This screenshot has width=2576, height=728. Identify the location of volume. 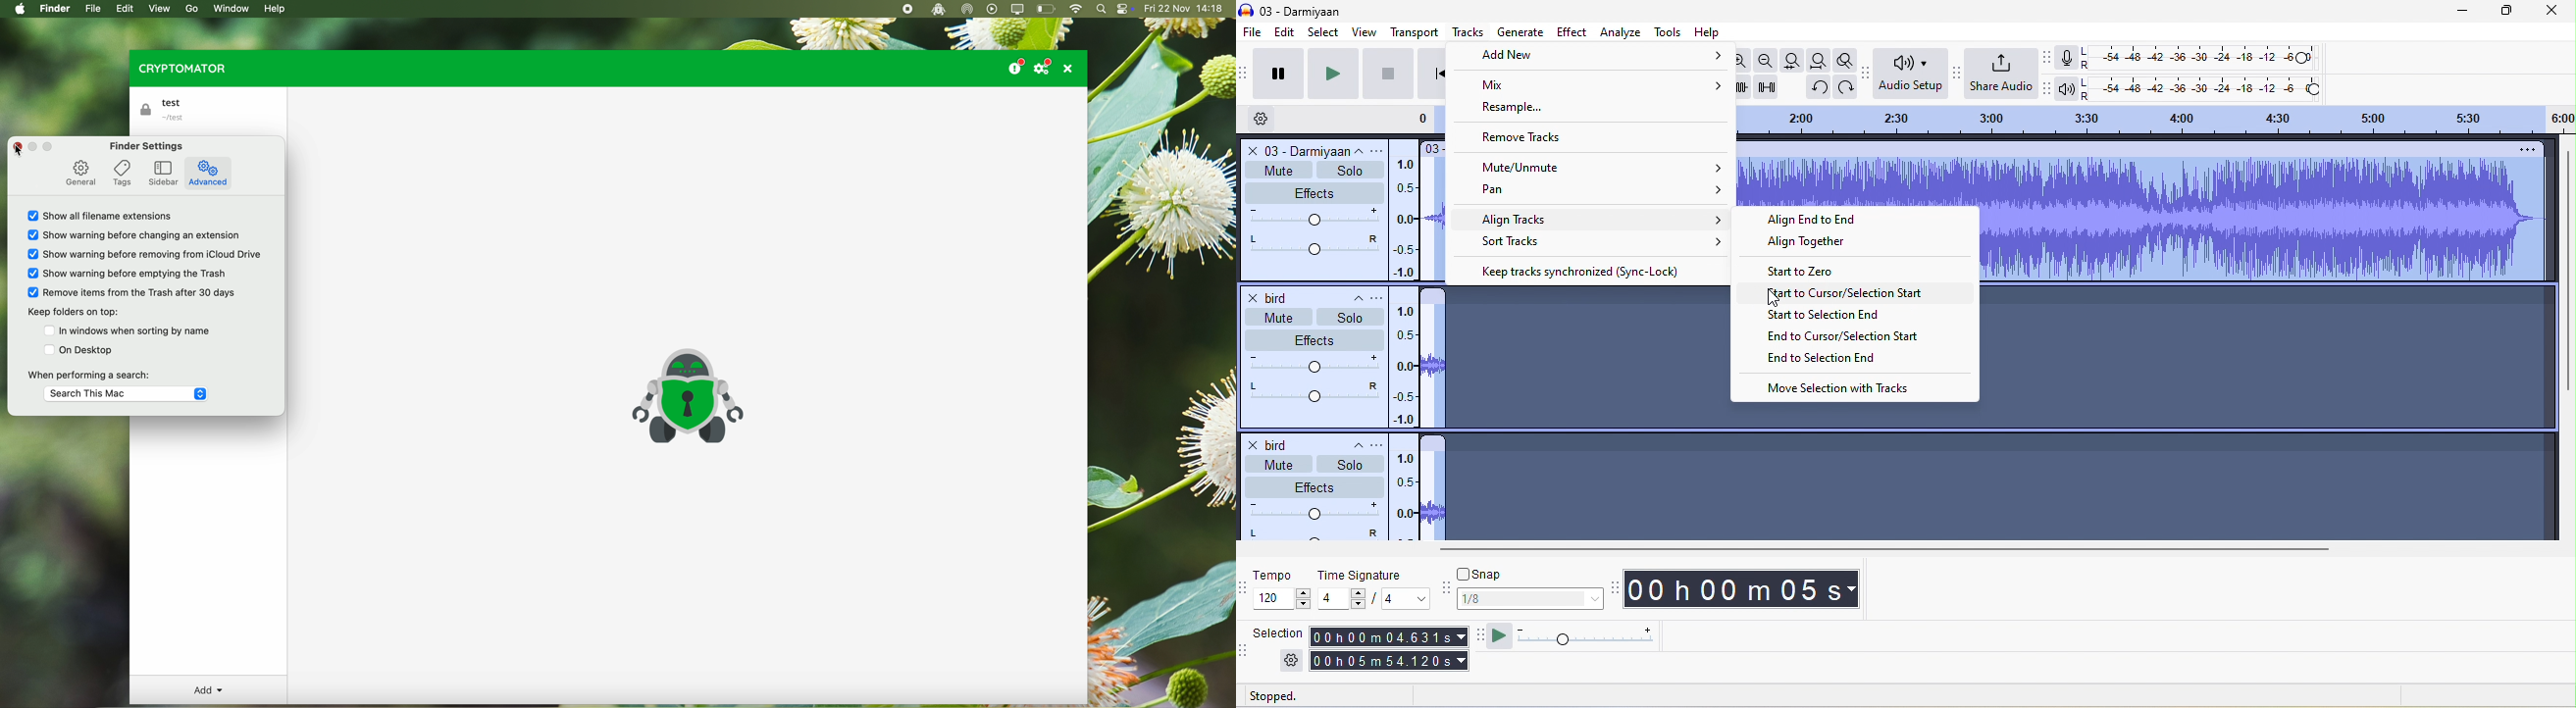
(1314, 218).